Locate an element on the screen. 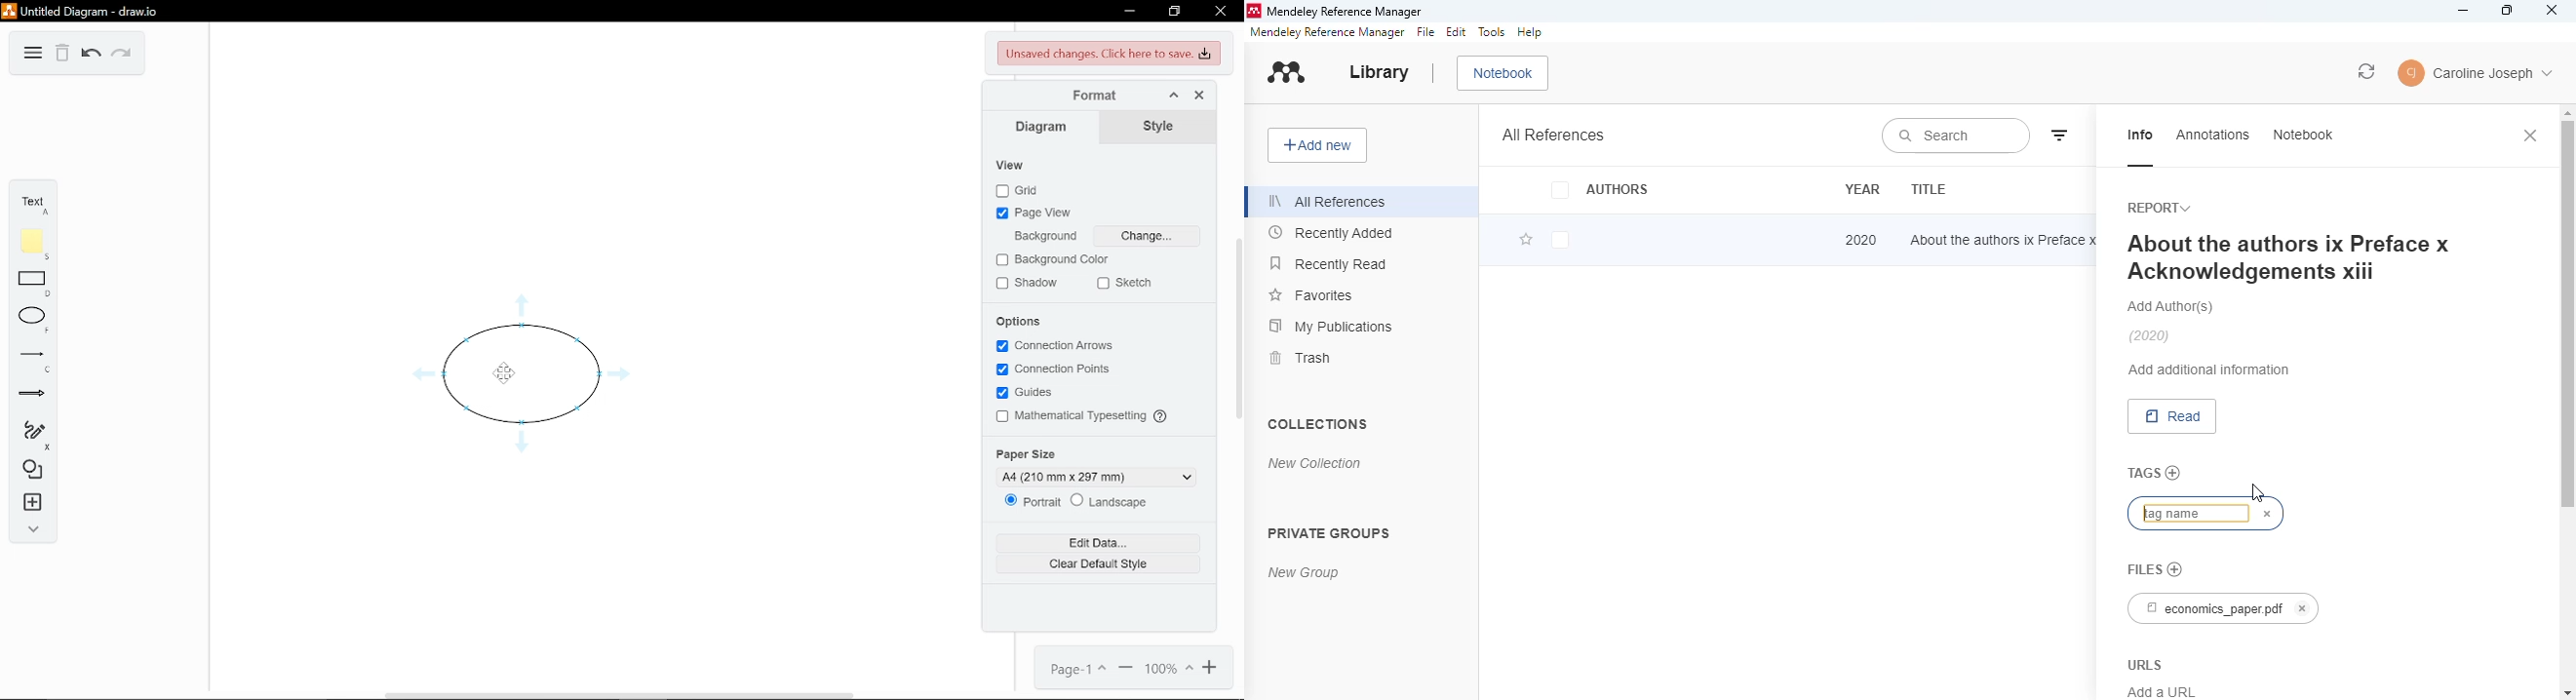 This screenshot has height=700, width=2576. economics_paper.pdf is located at coordinates (2224, 609).